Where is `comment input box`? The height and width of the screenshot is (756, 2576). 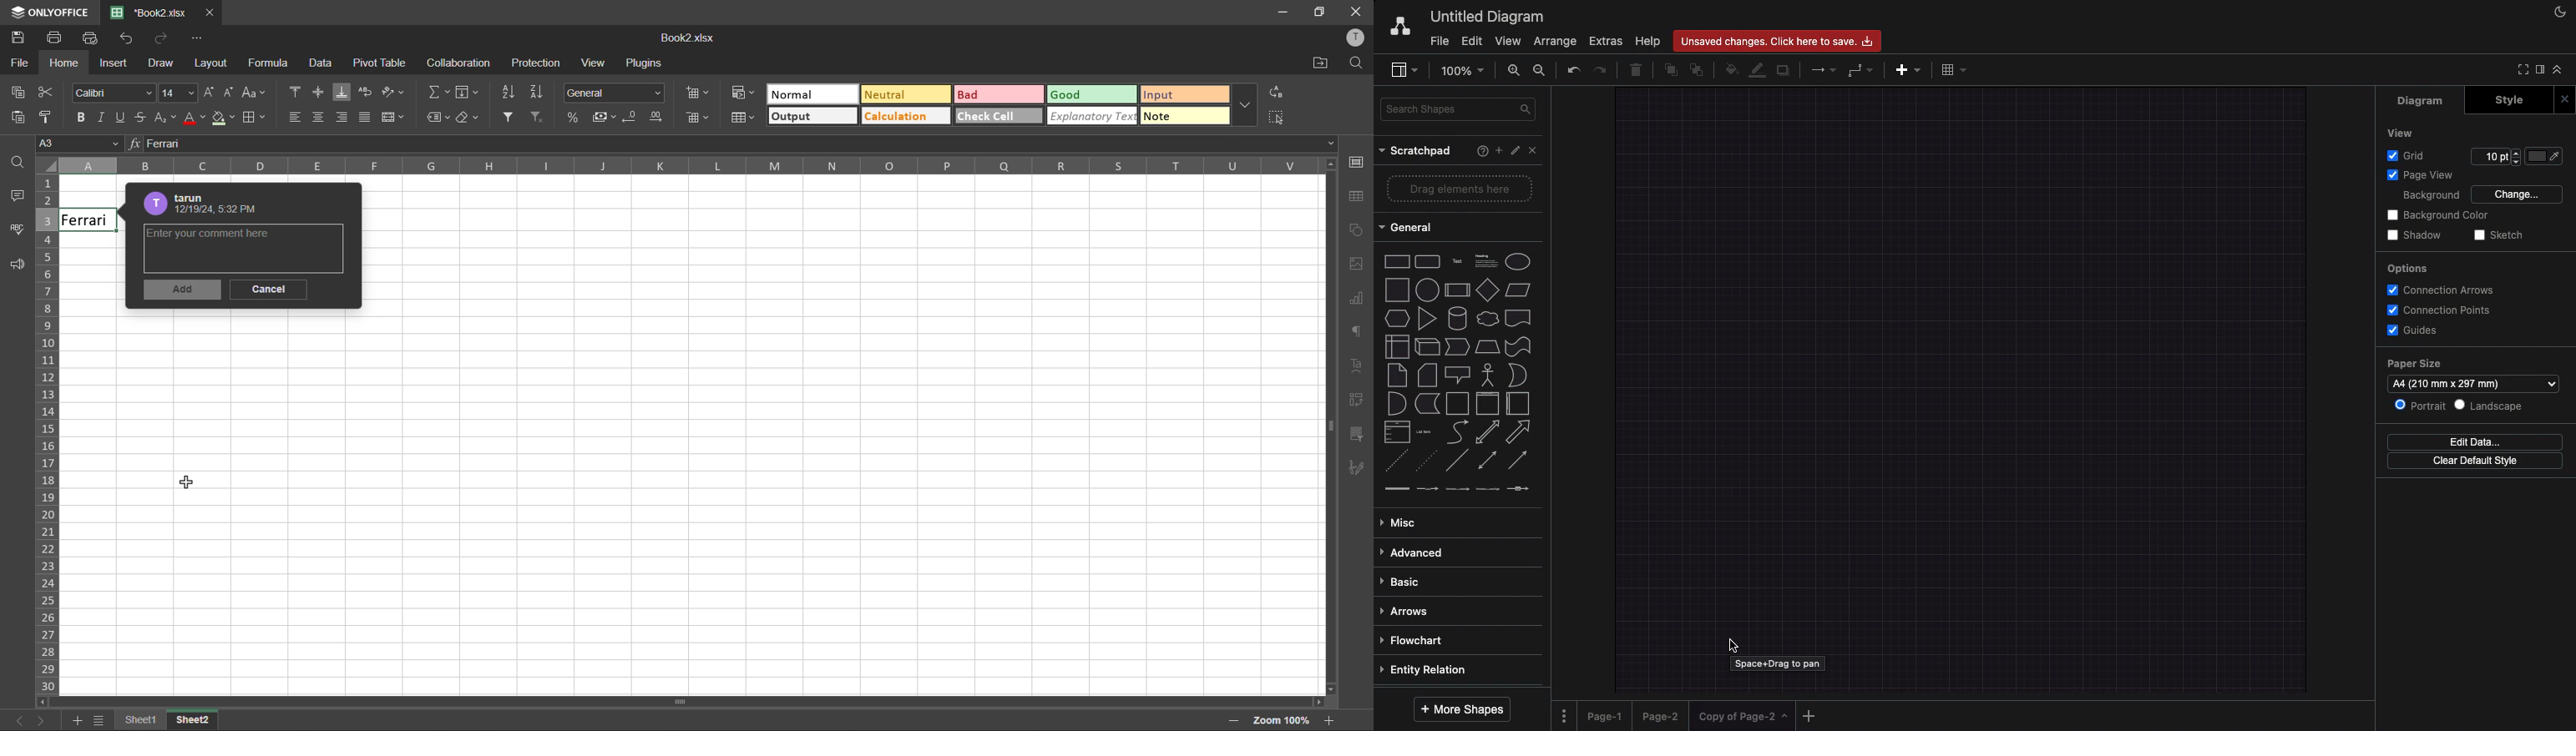
comment input box is located at coordinates (248, 247).